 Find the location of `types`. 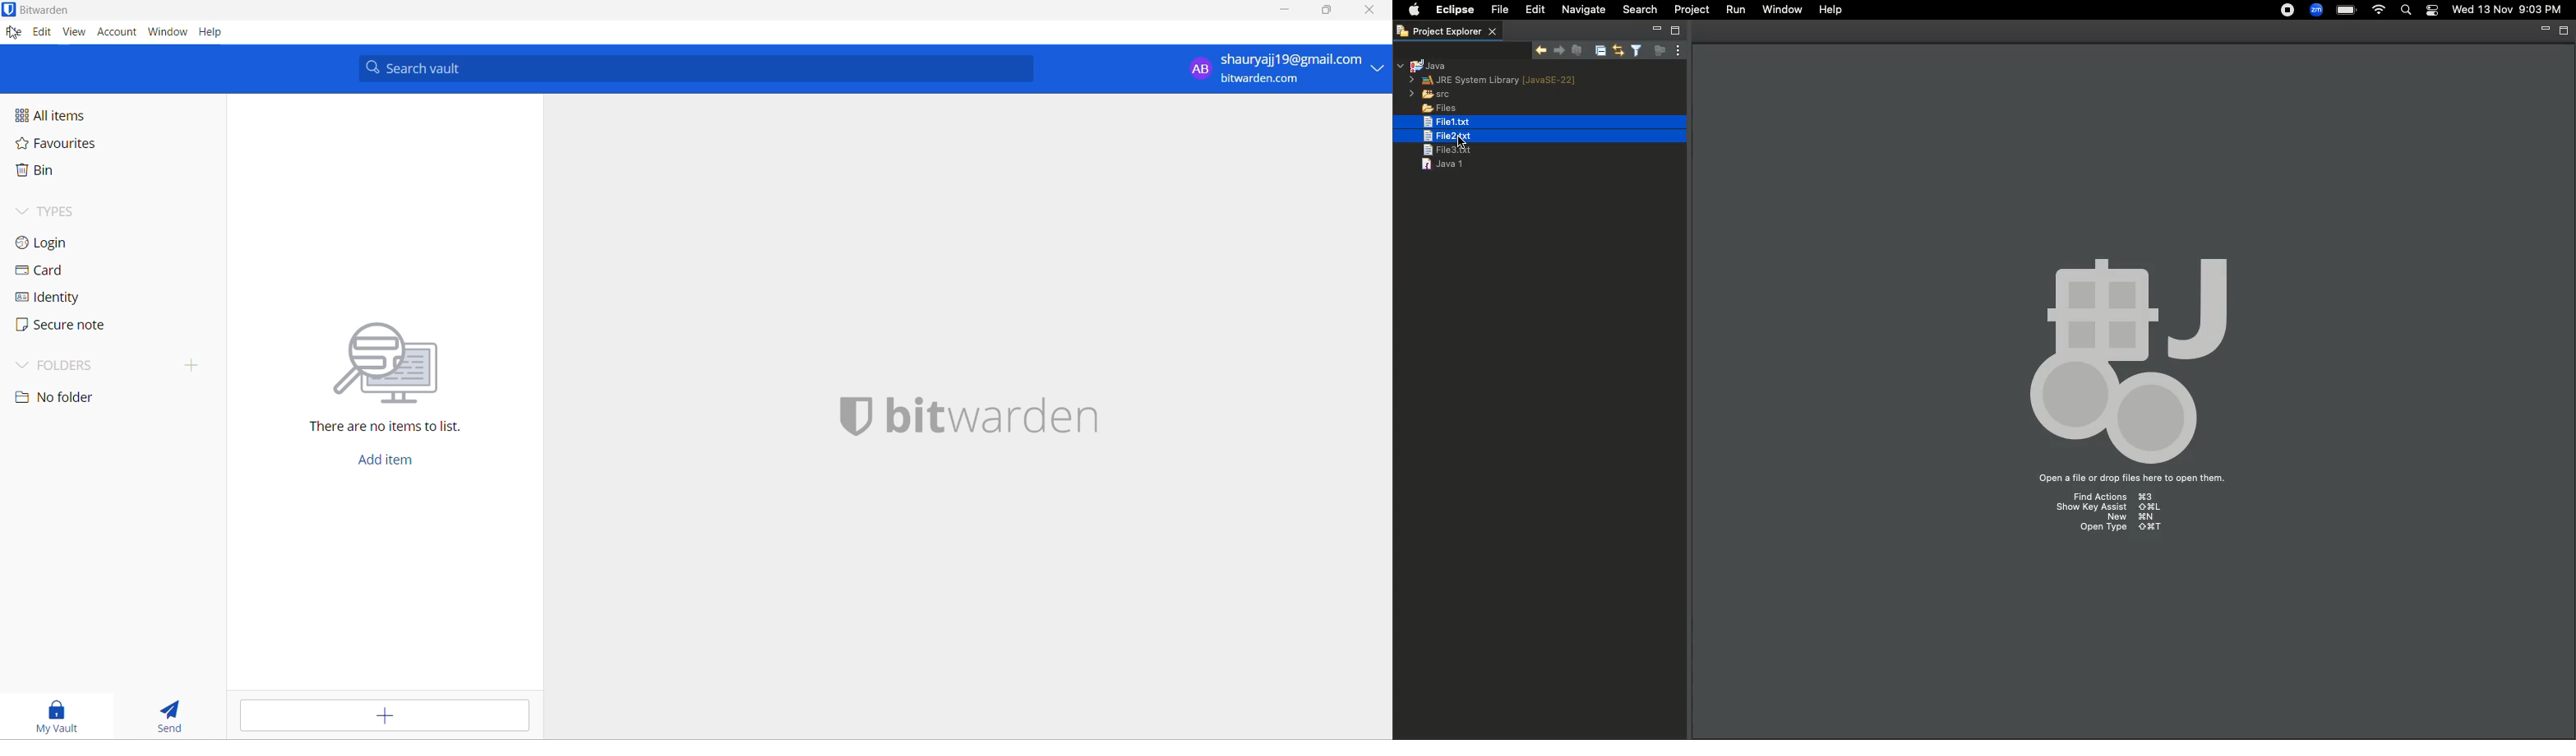

types is located at coordinates (97, 211).